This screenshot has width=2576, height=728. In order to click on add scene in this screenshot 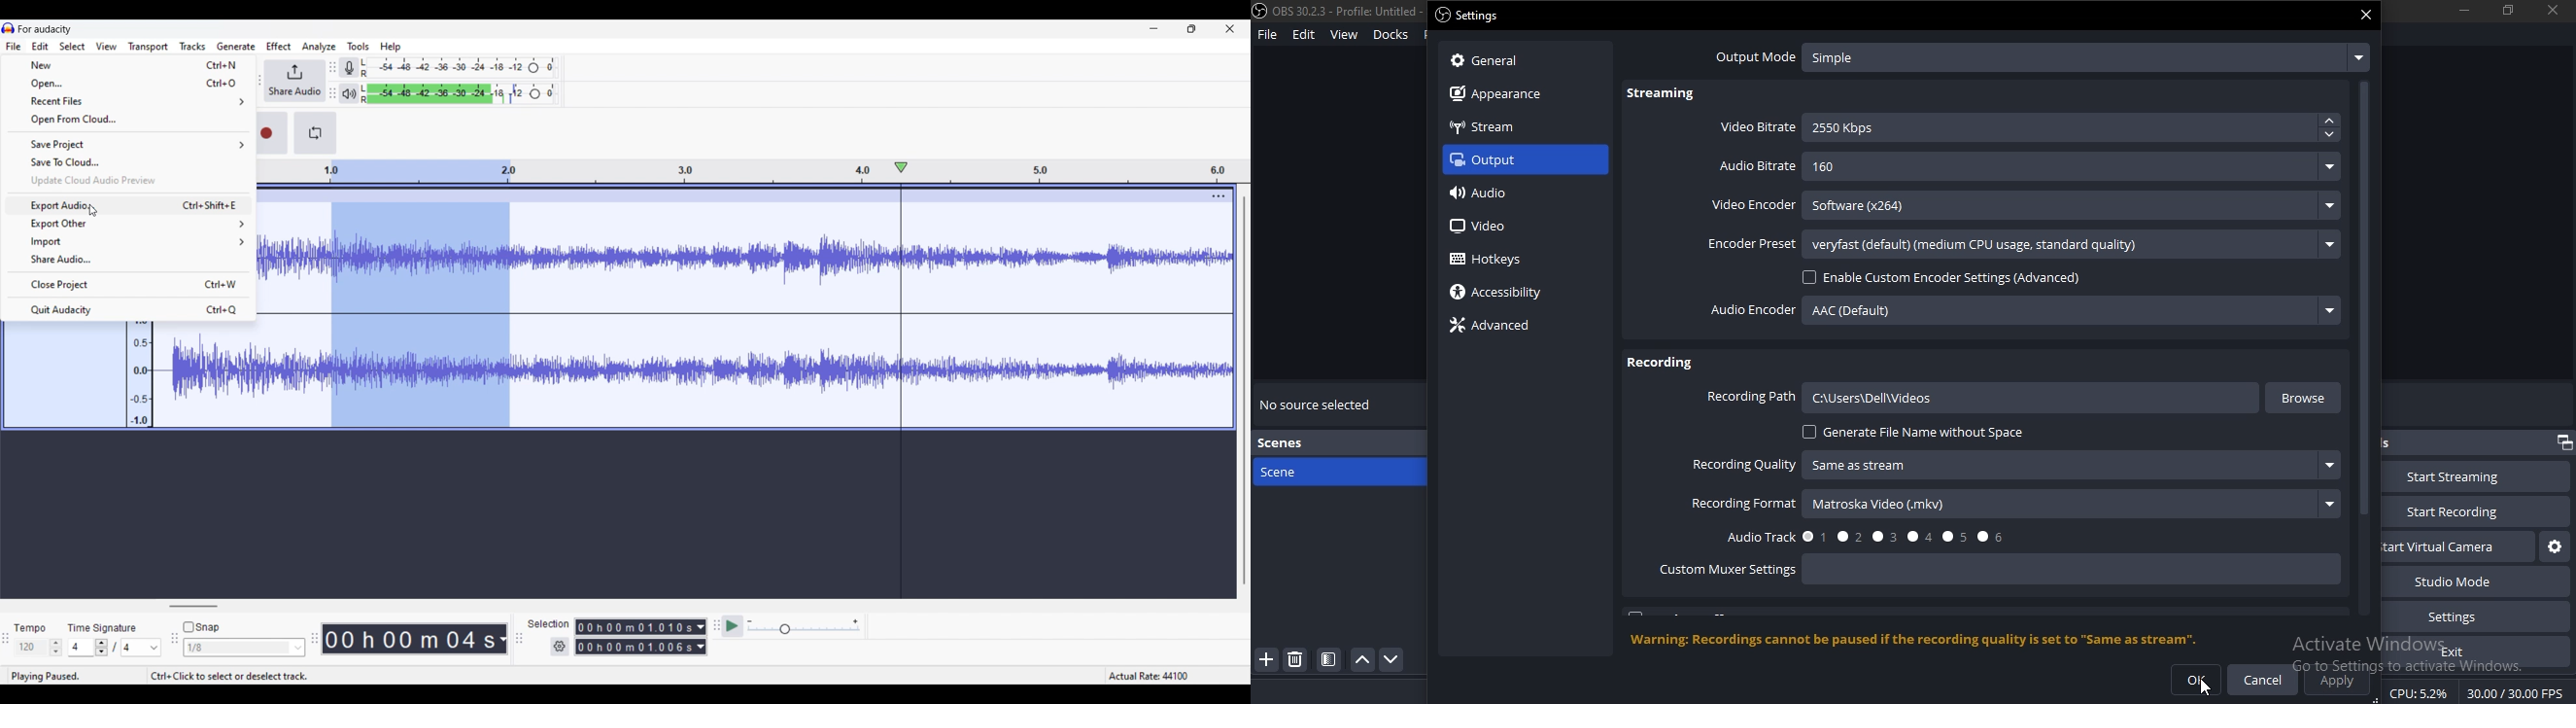, I will do `click(1267, 660)`.